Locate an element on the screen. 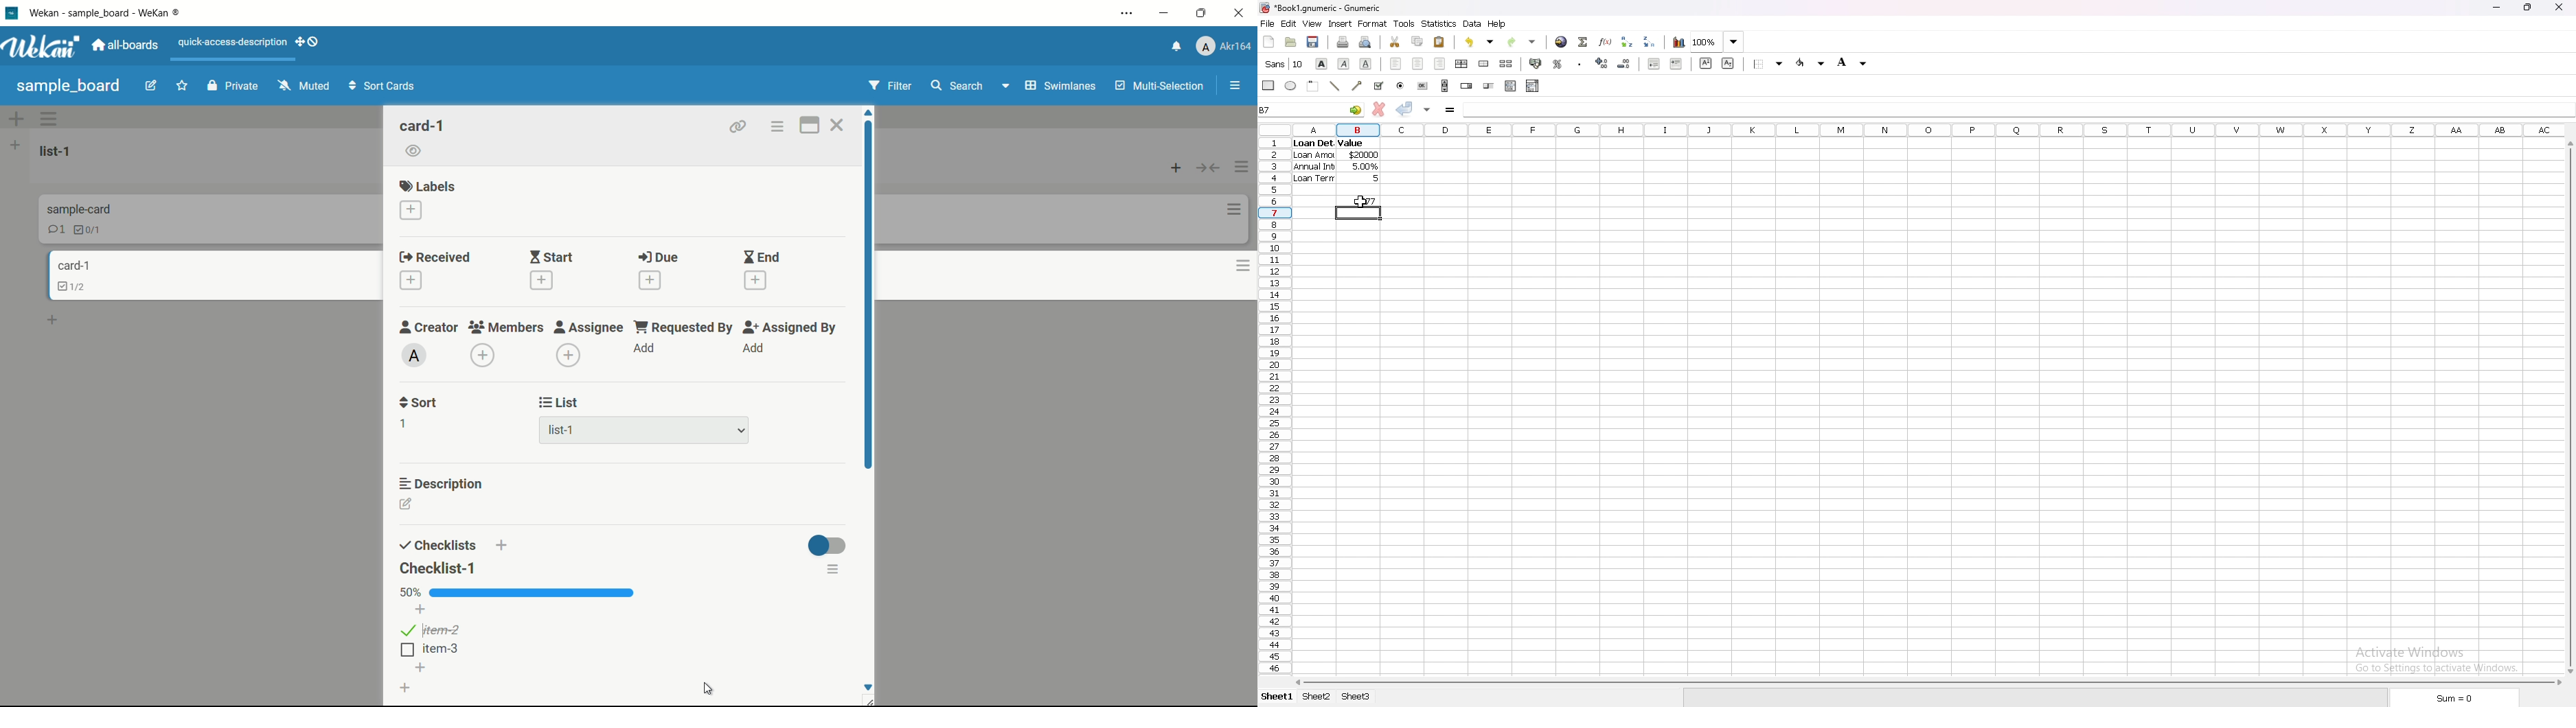 The image size is (2576, 728). font is located at coordinates (1285, 63).